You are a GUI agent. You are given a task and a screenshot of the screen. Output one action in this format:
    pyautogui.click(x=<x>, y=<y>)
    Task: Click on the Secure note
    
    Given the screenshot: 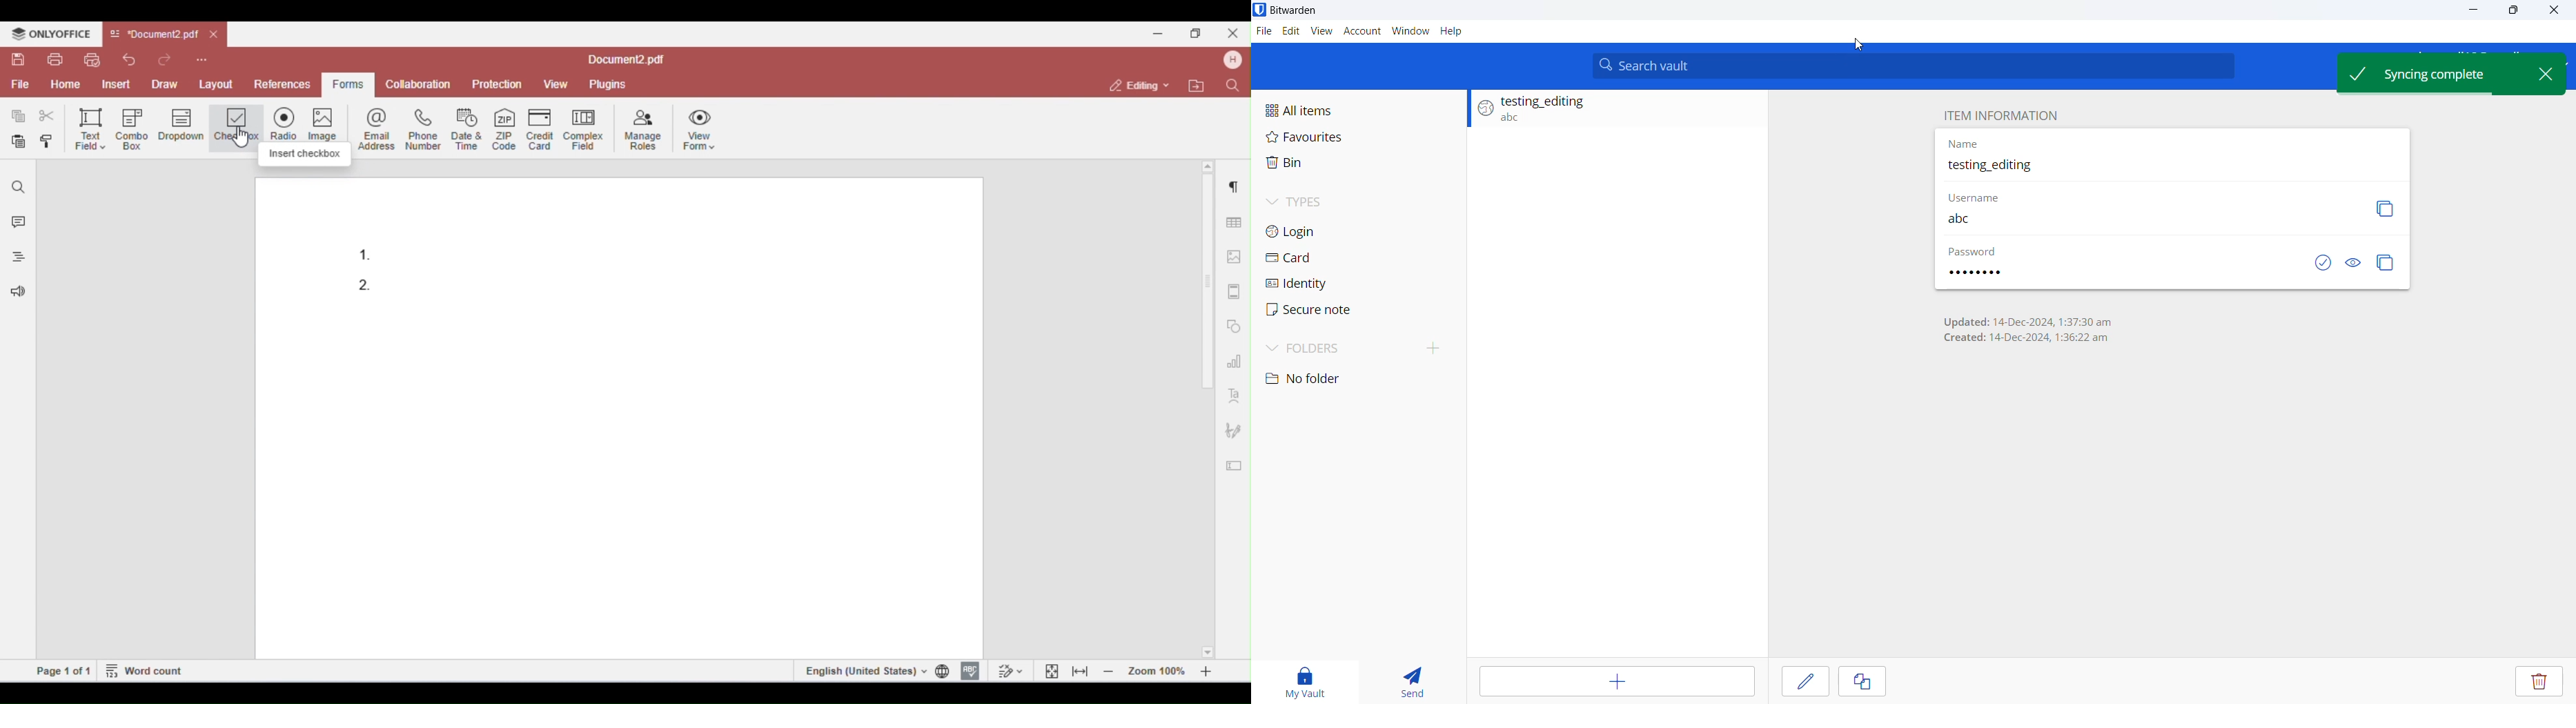 What is the action you would take?
    pyautogui.click(x=1320, y=311)
    